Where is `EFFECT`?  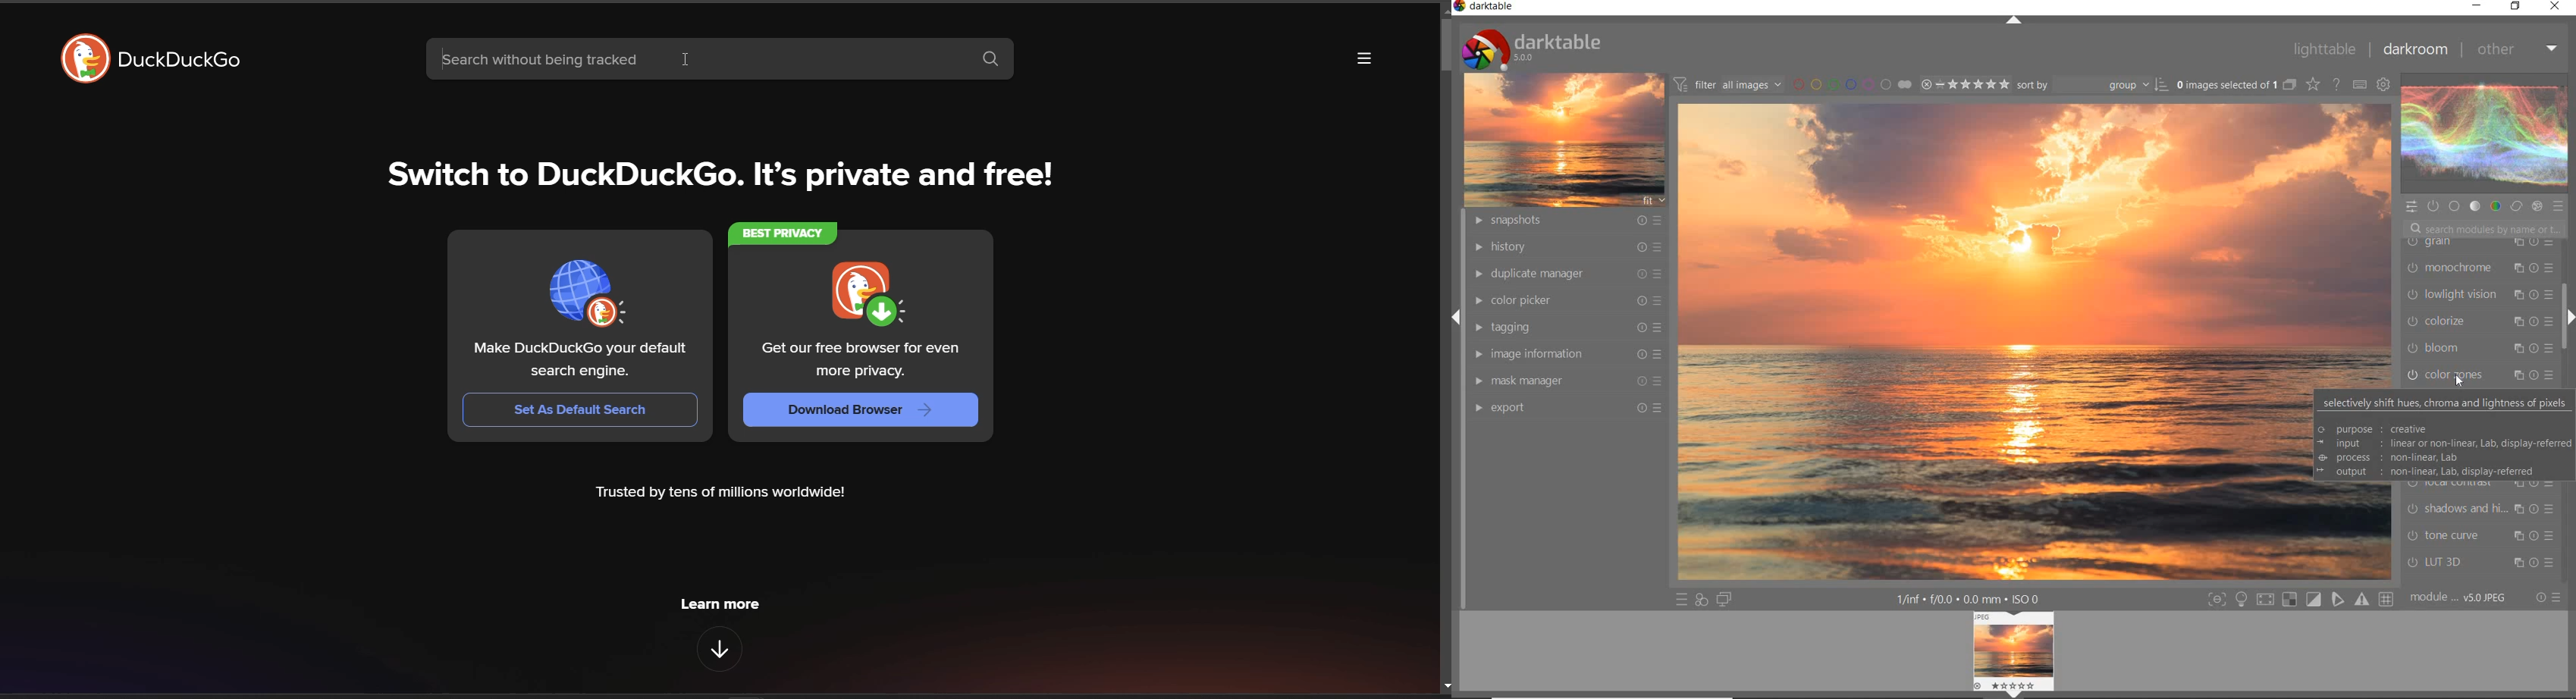
EFFECT is located at coordinates (2537, 207).